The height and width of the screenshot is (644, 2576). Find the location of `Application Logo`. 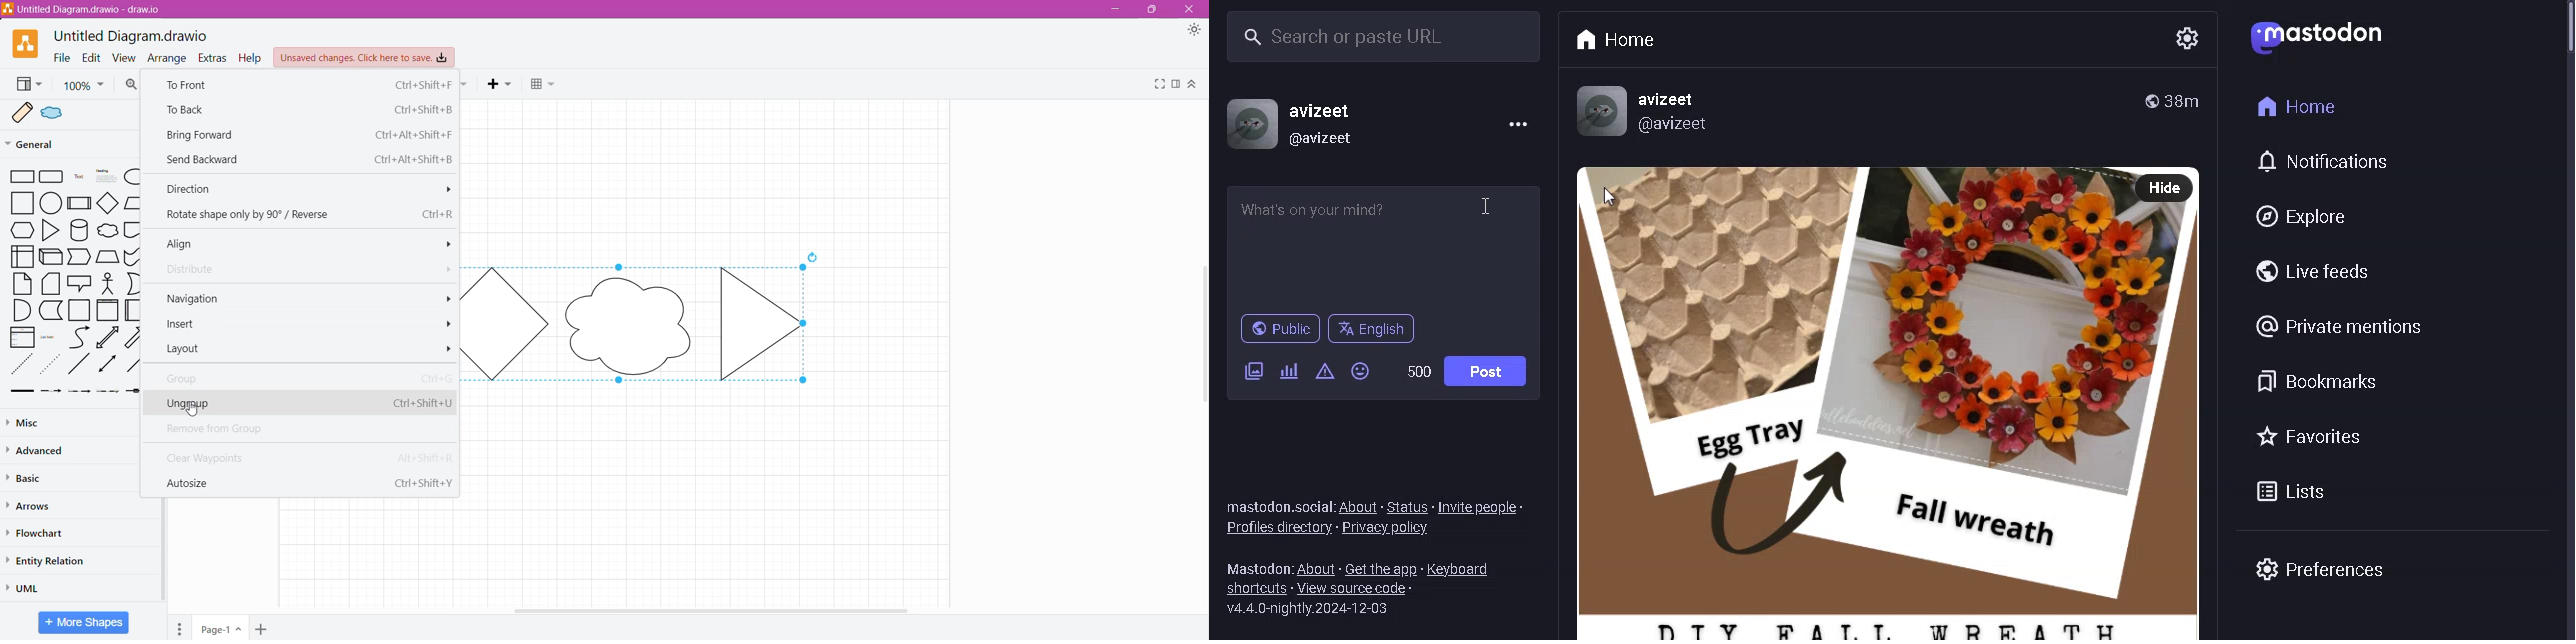

Application Logo is located at coordinates (19, 43).